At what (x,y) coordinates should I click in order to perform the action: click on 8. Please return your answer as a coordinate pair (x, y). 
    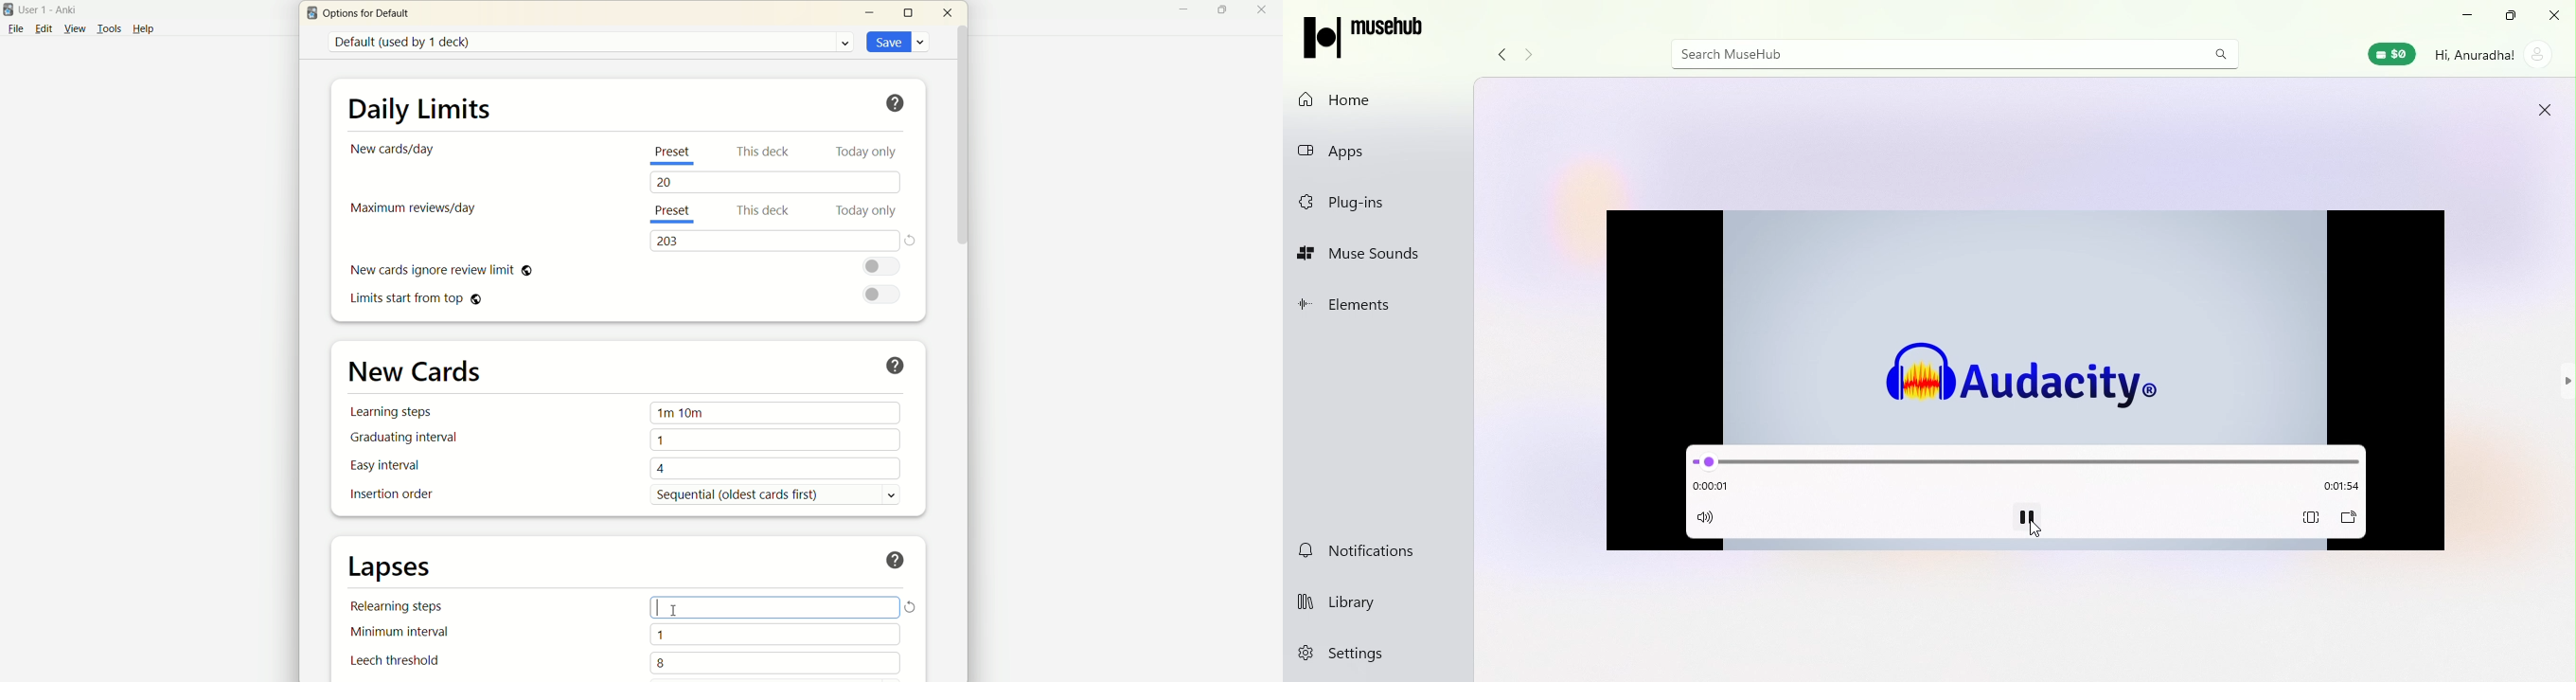
    Looking at the image, I should click on (771, 661).